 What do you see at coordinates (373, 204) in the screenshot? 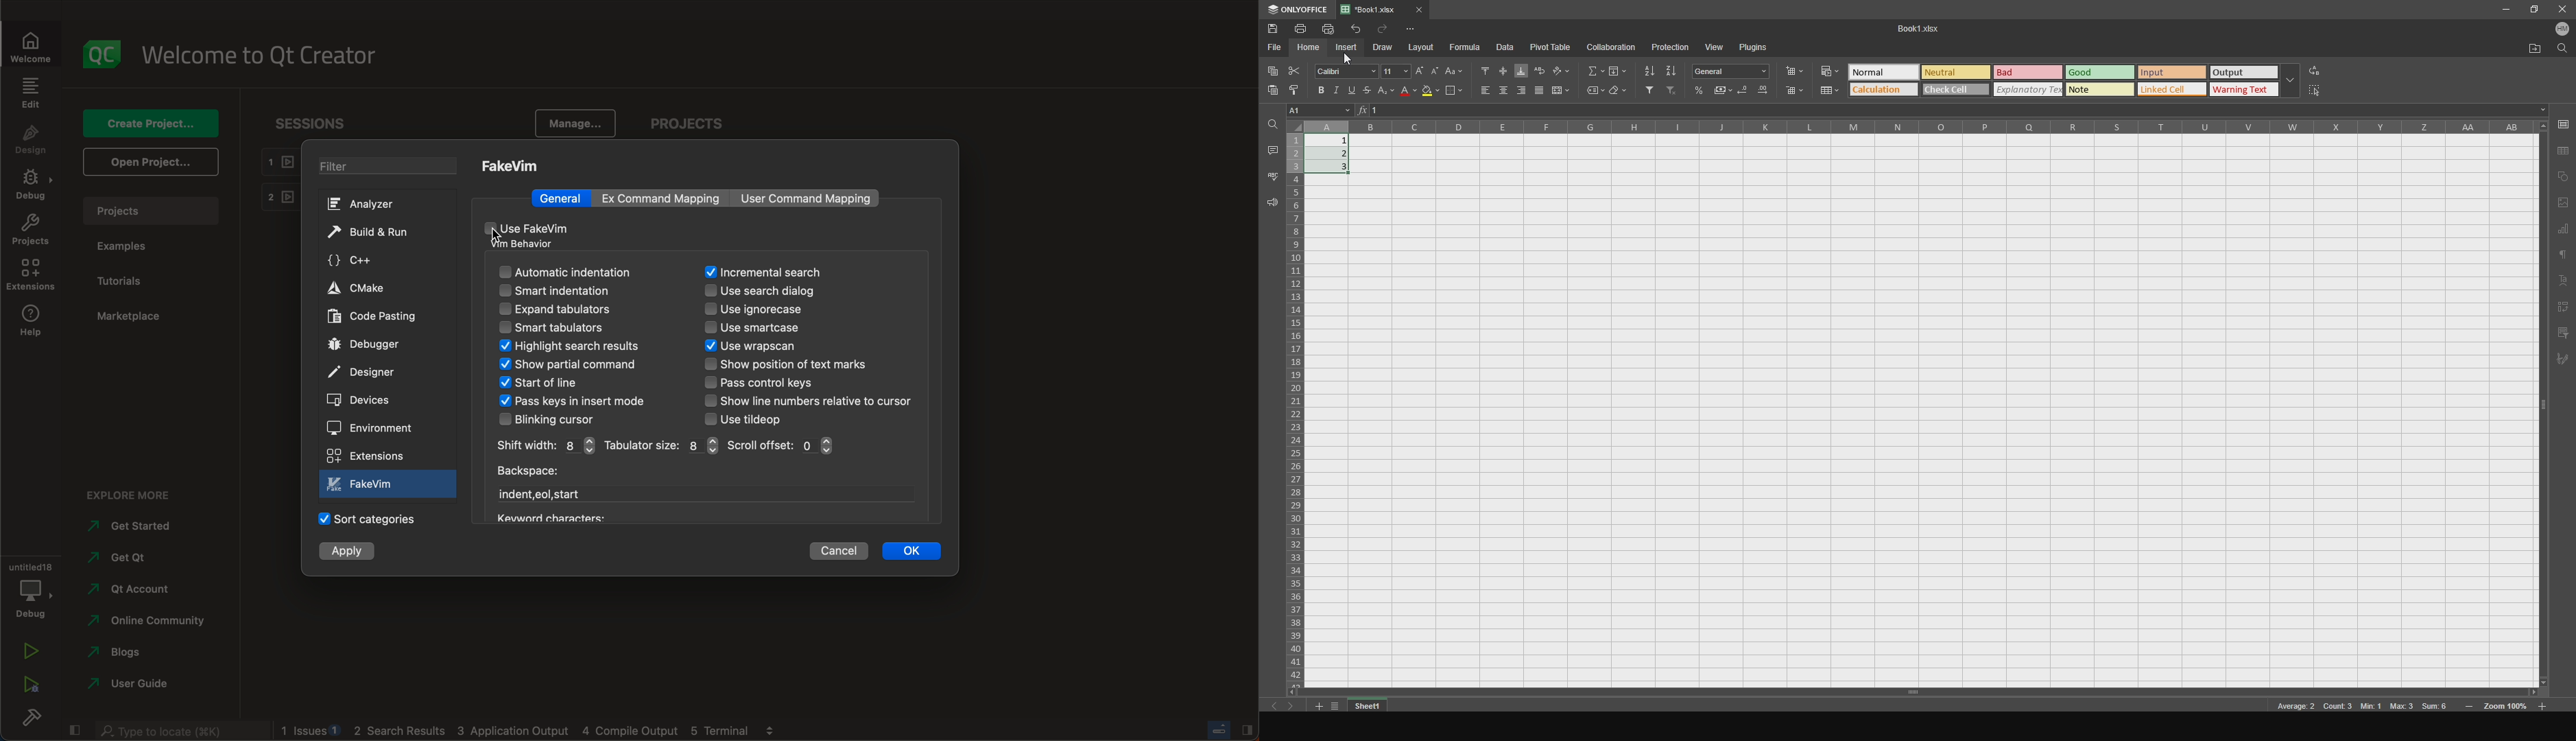
I see `analyzer` at bounding box center [373, 204].